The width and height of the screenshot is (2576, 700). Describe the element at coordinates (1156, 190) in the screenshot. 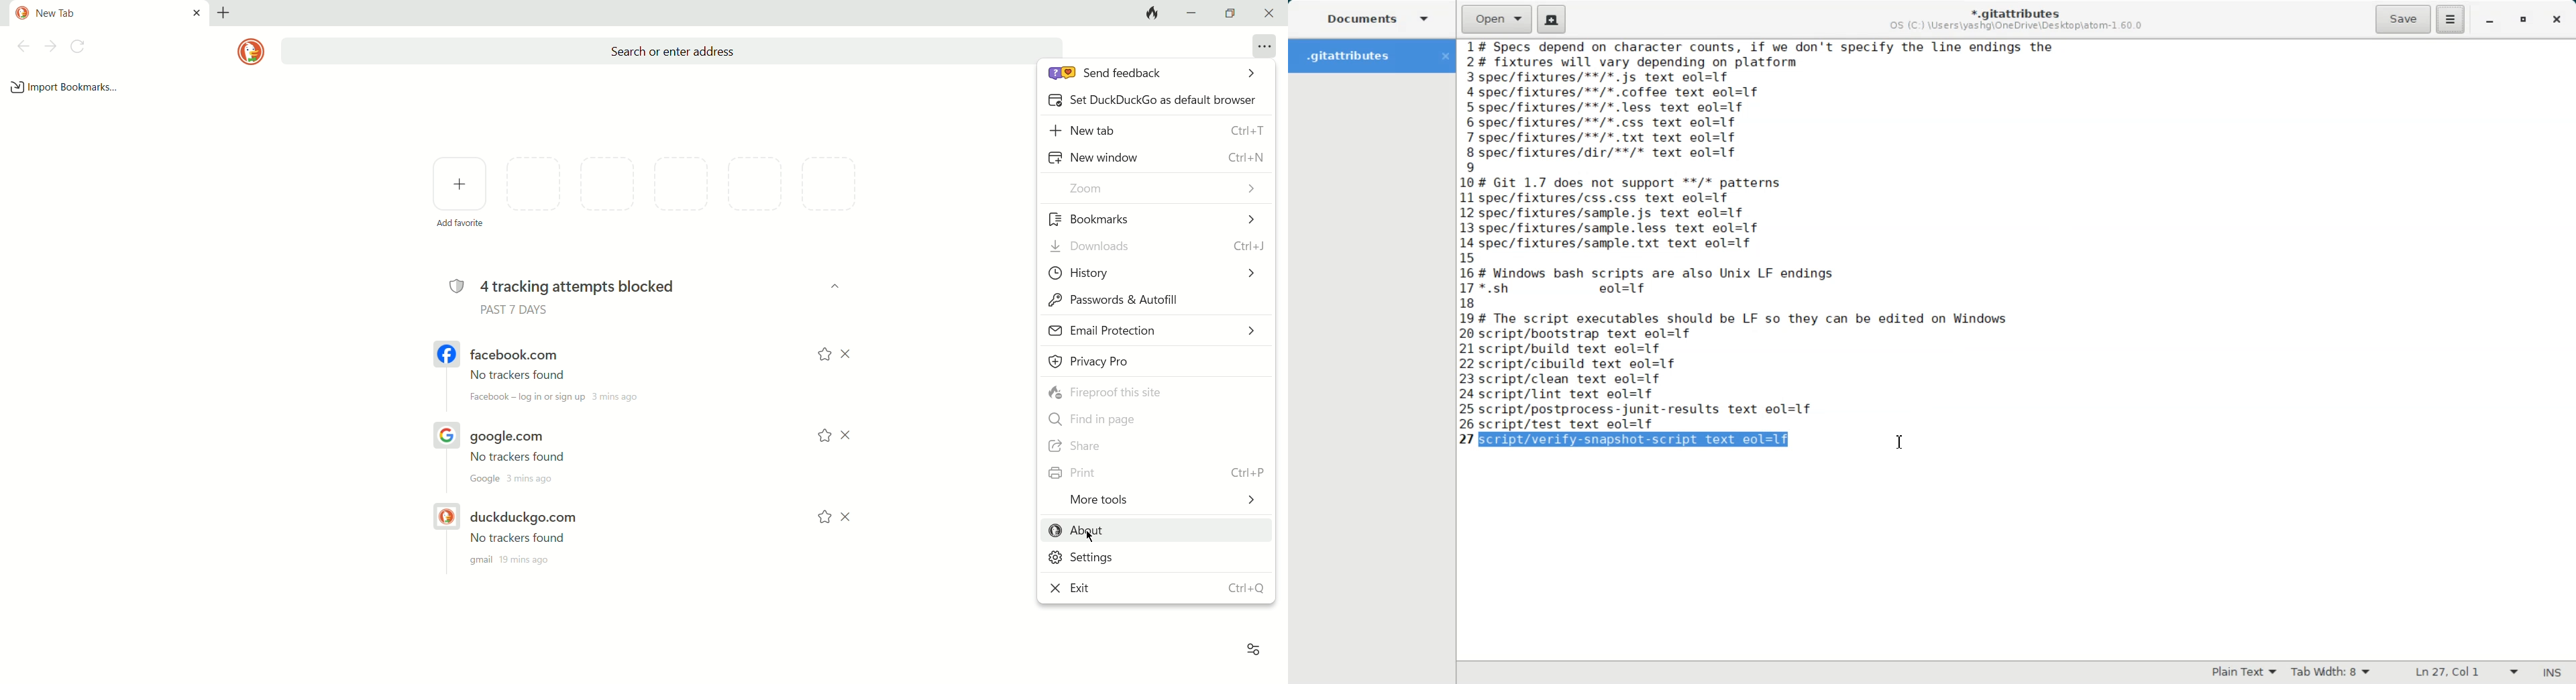

I see `zoom` at that location.